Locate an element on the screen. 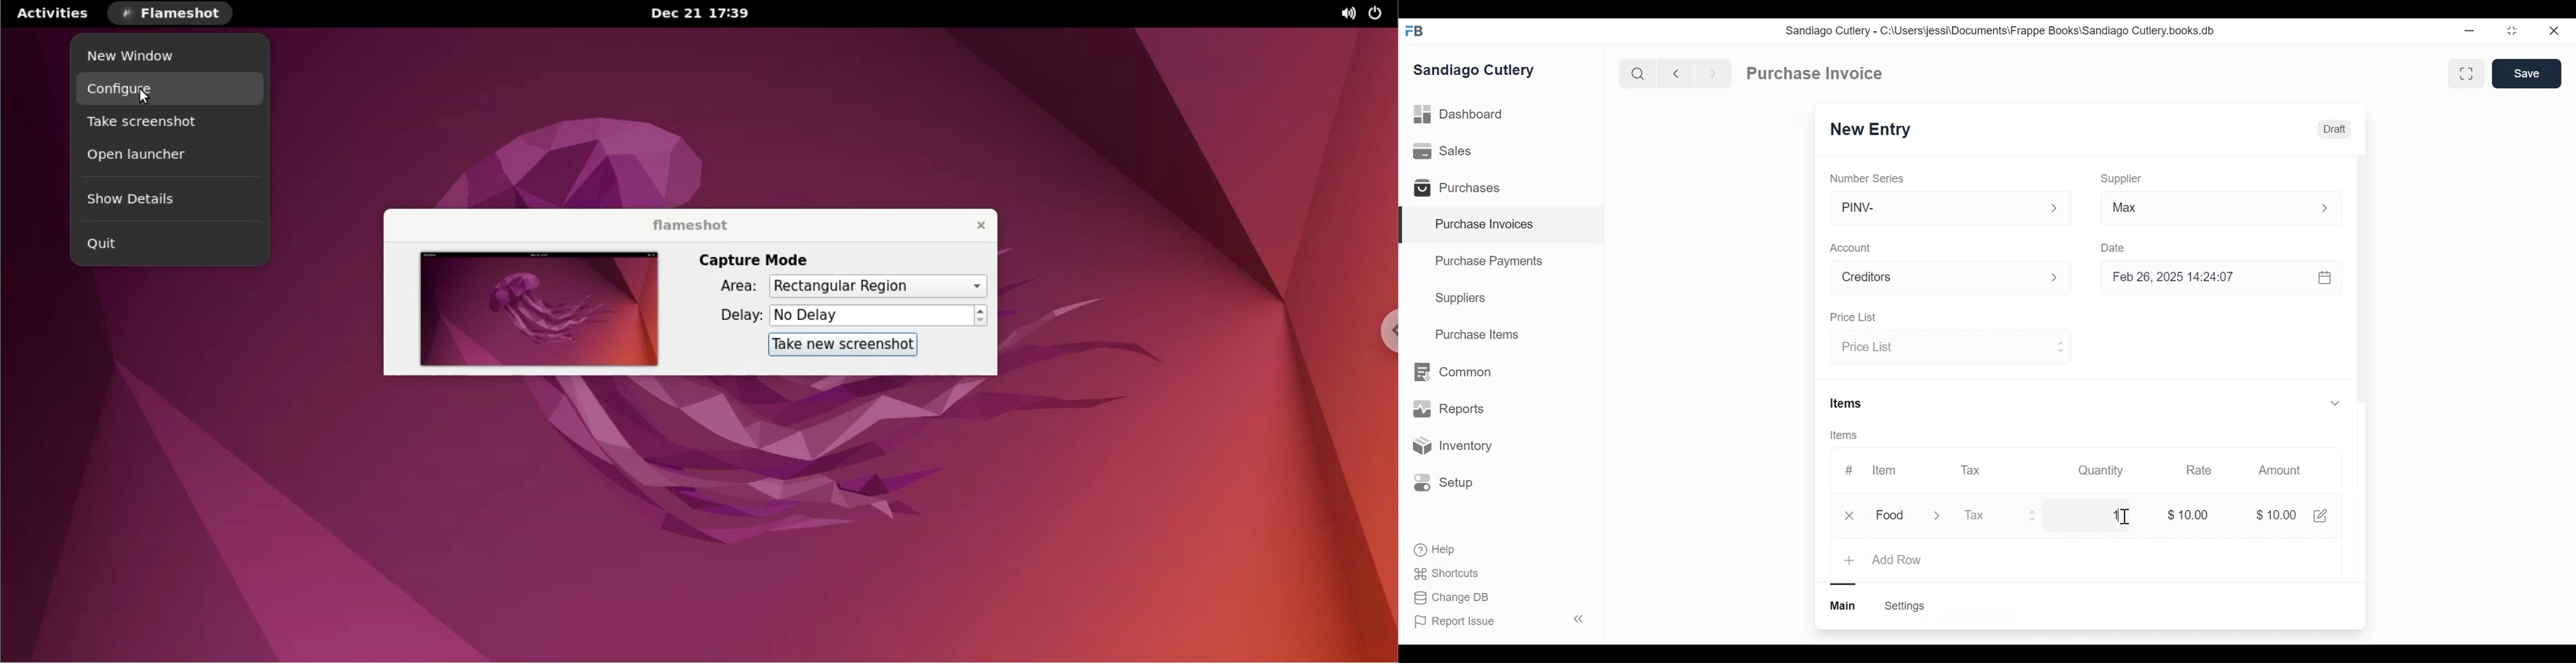  Account is located at coordinates (1936, 279).